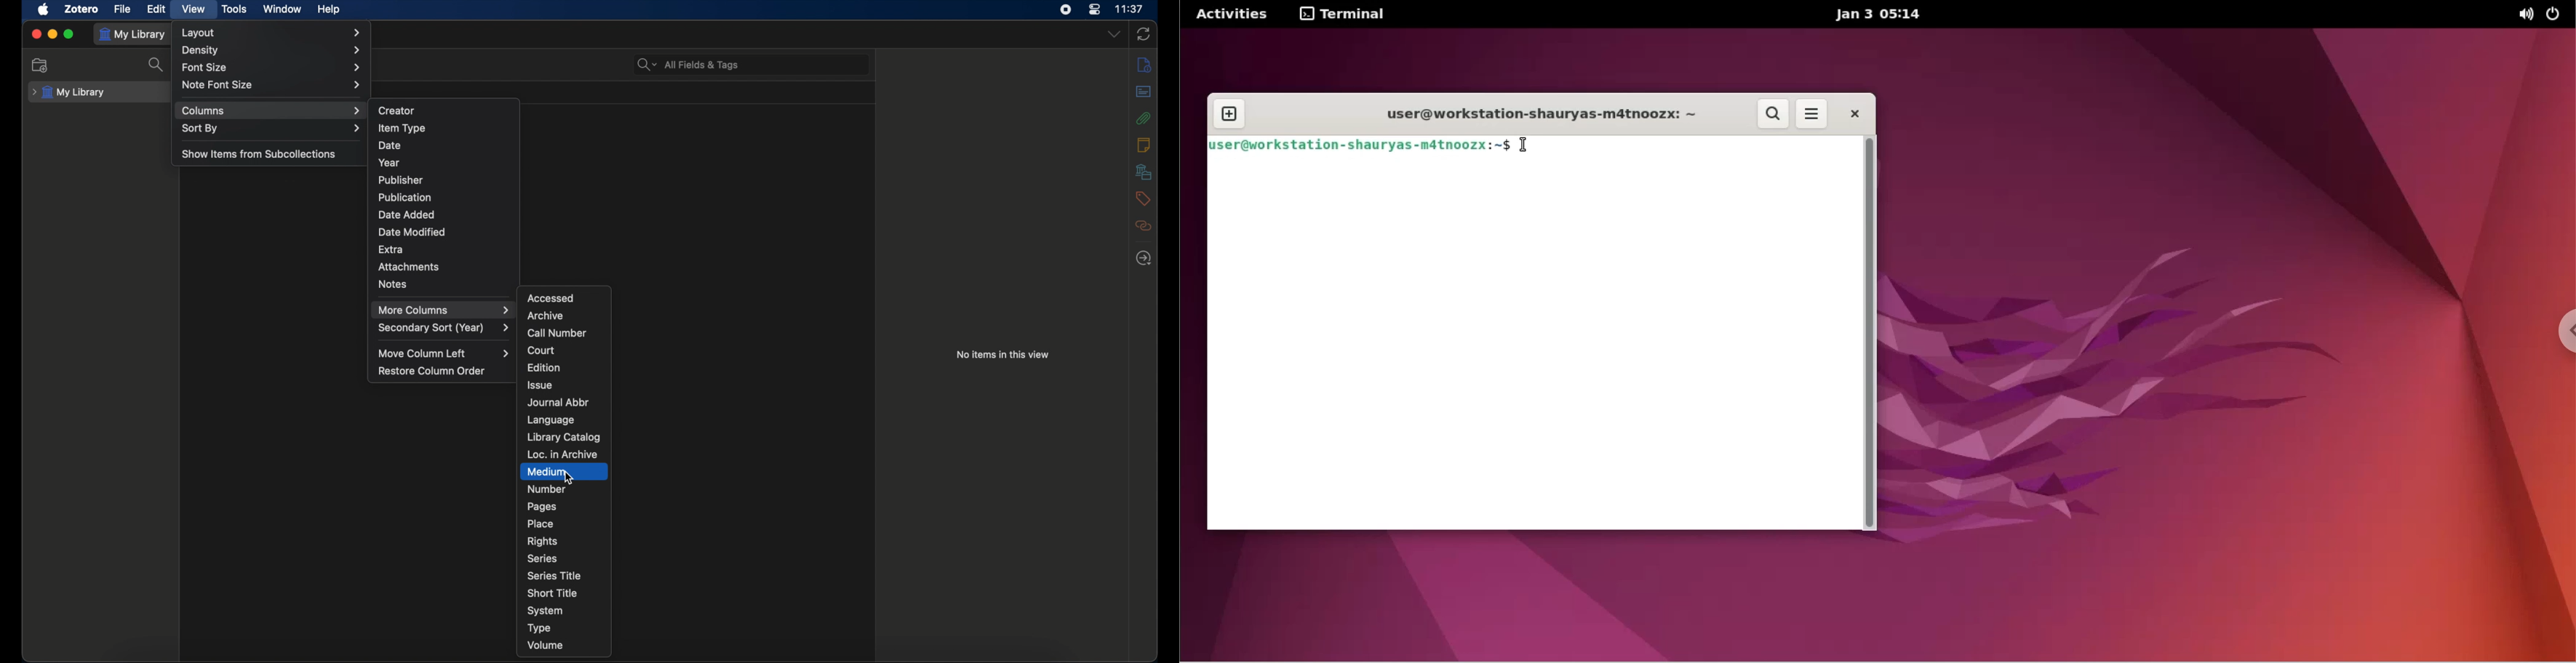  I want to click on window, so click(283, 8).